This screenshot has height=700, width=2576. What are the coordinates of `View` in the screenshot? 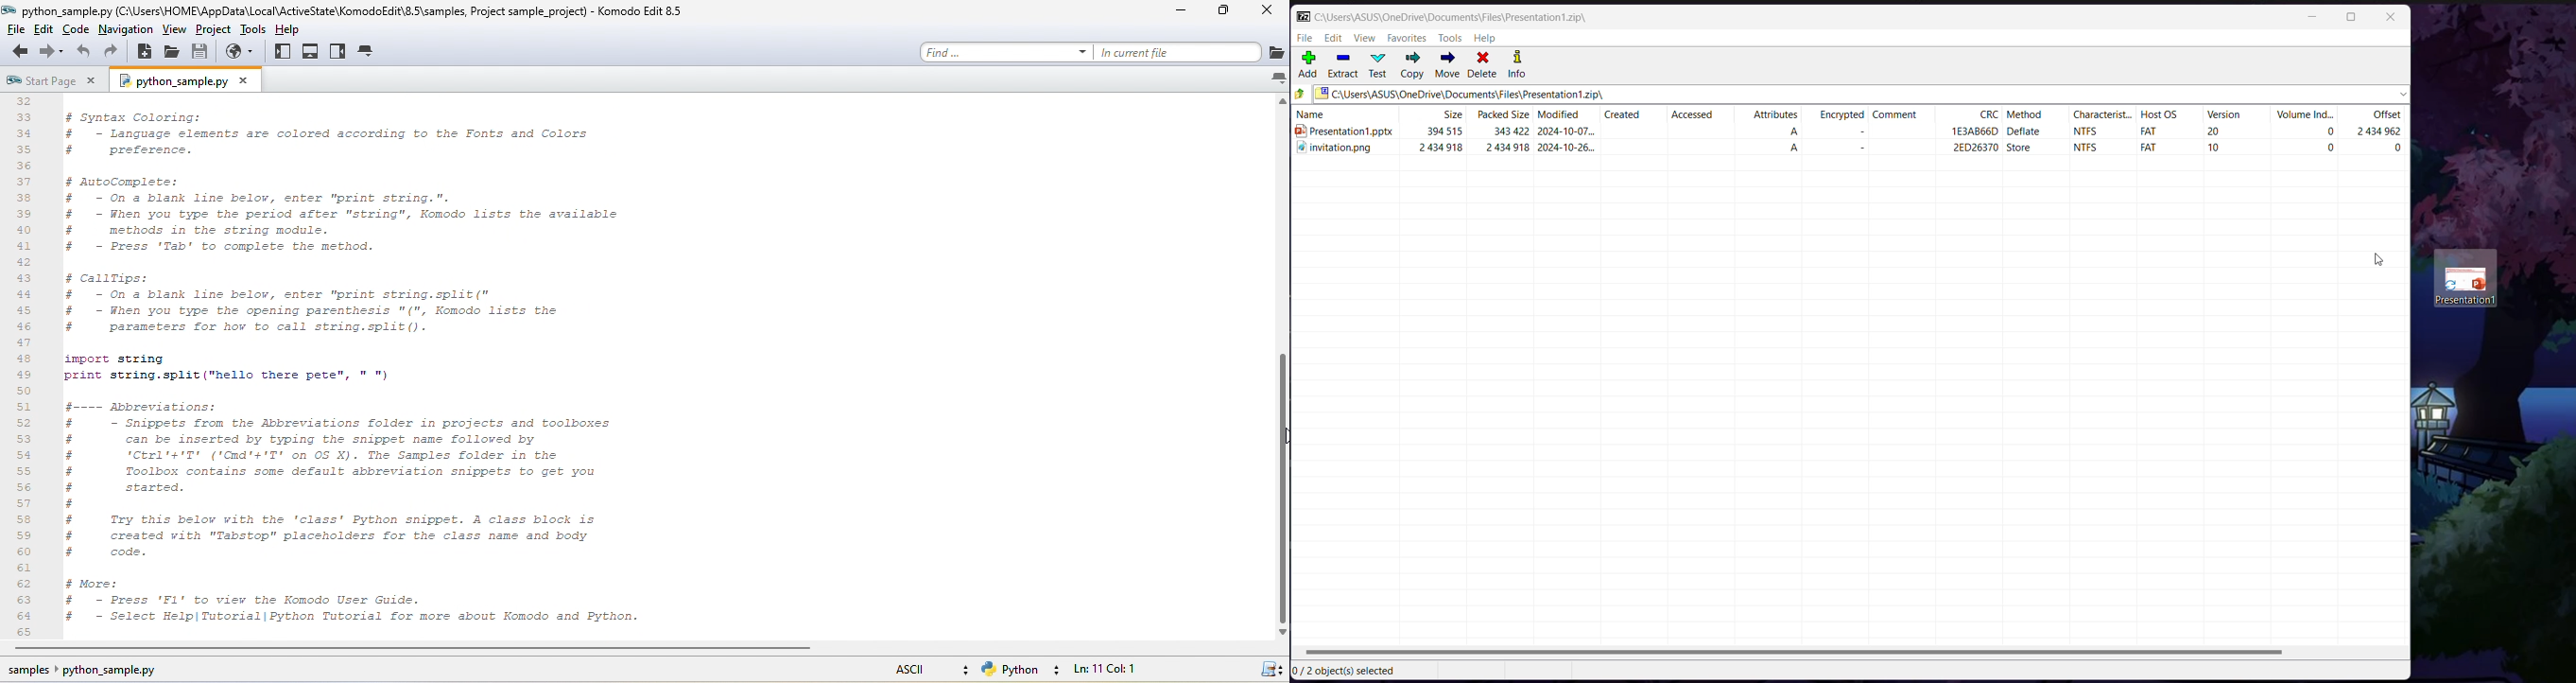 It's located at (1367, 38).